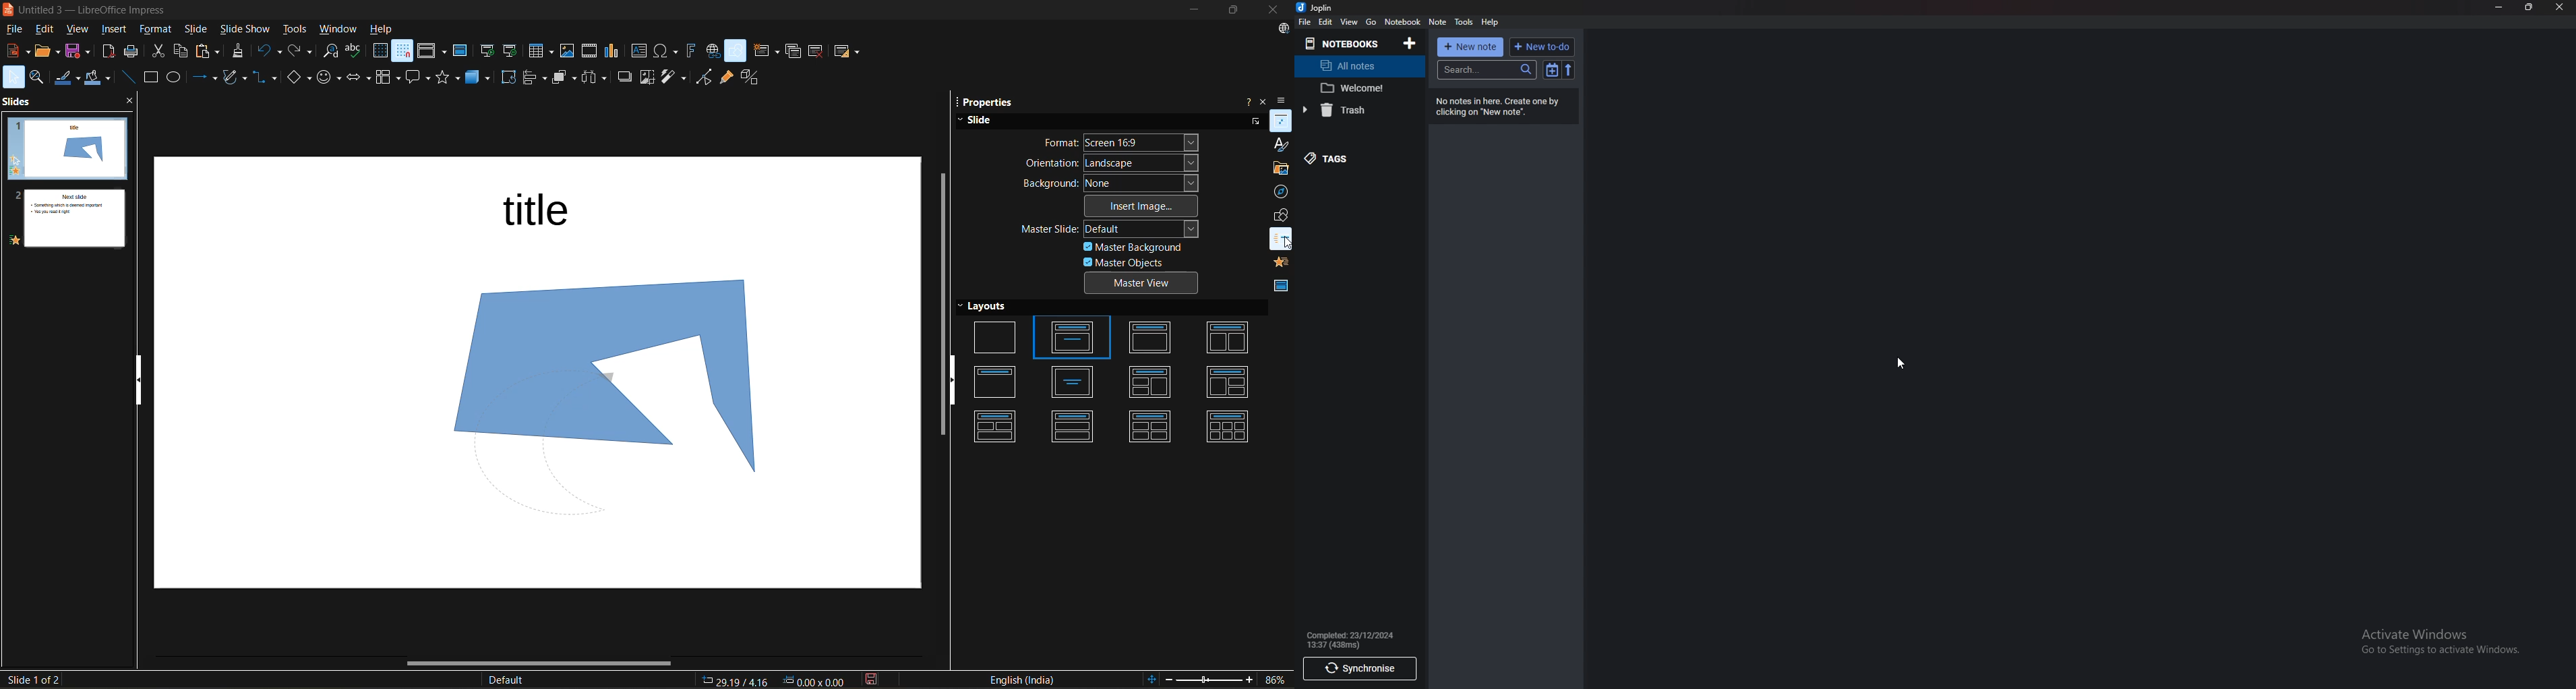 The width and height of the screenshot is (2576, 700). I want to click on zoom slider, so click(1210, 681).